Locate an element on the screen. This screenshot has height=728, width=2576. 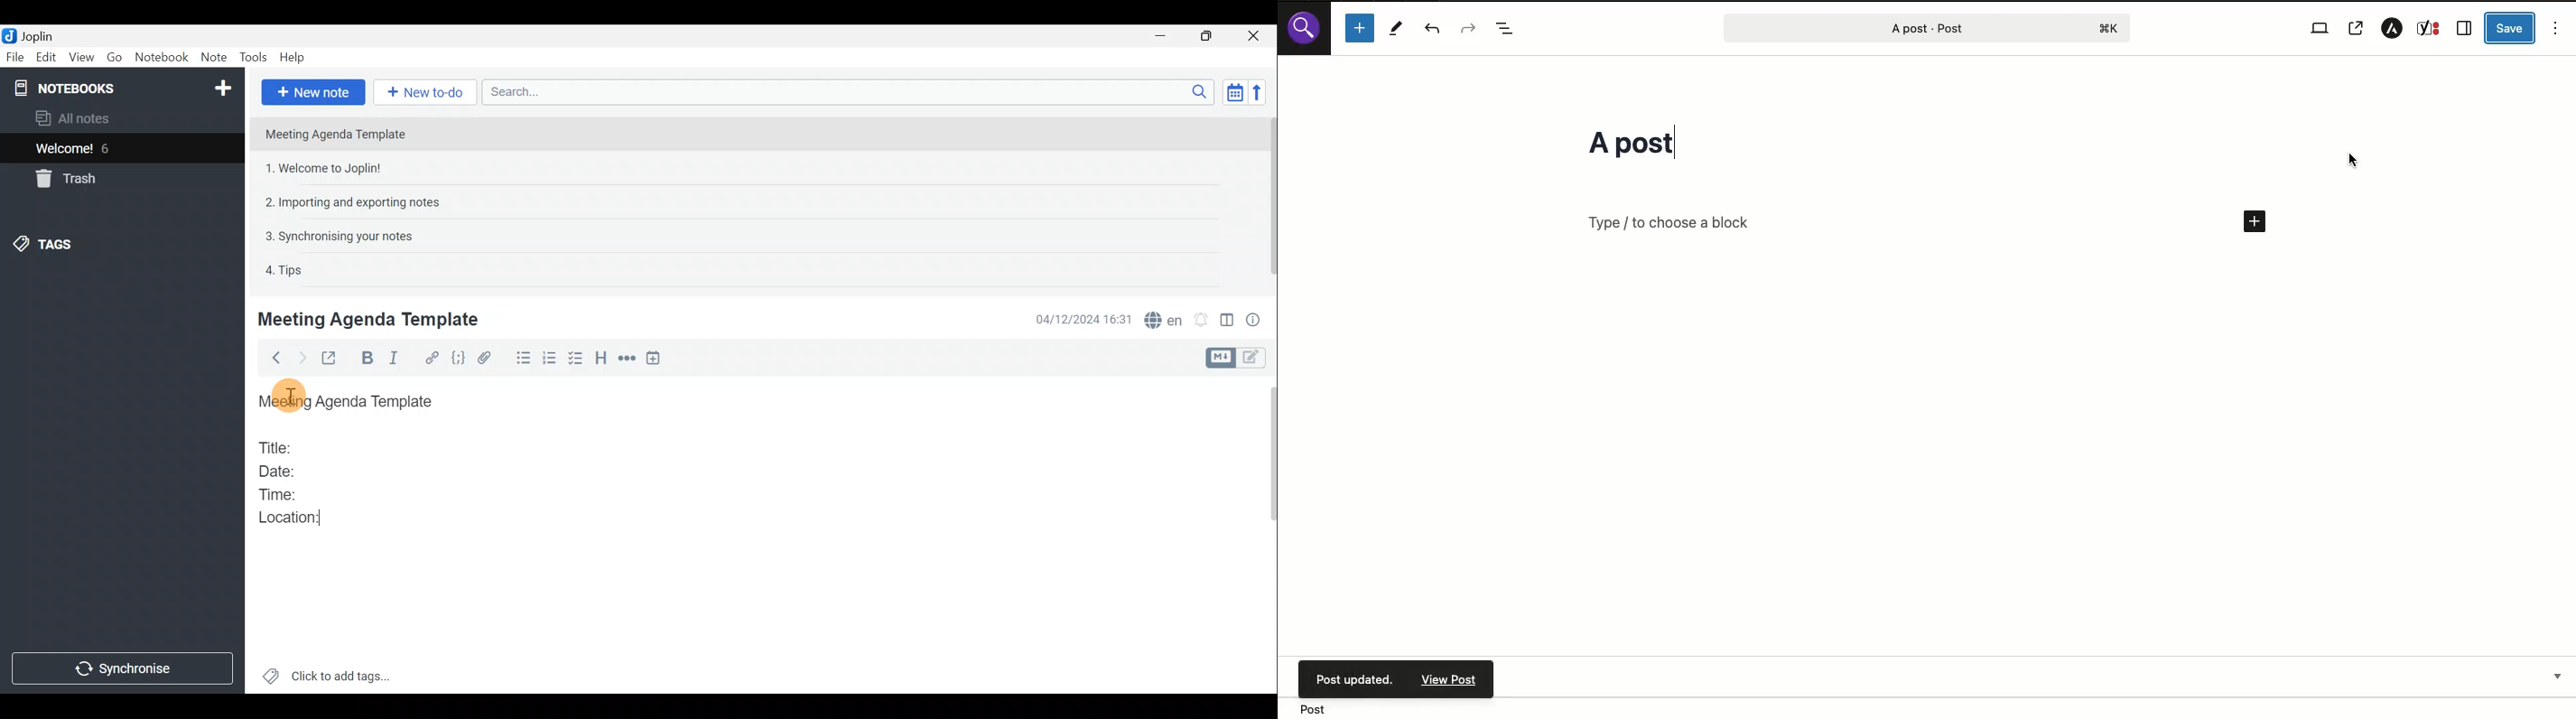
Cursor is located at coordinates (2344, 157).